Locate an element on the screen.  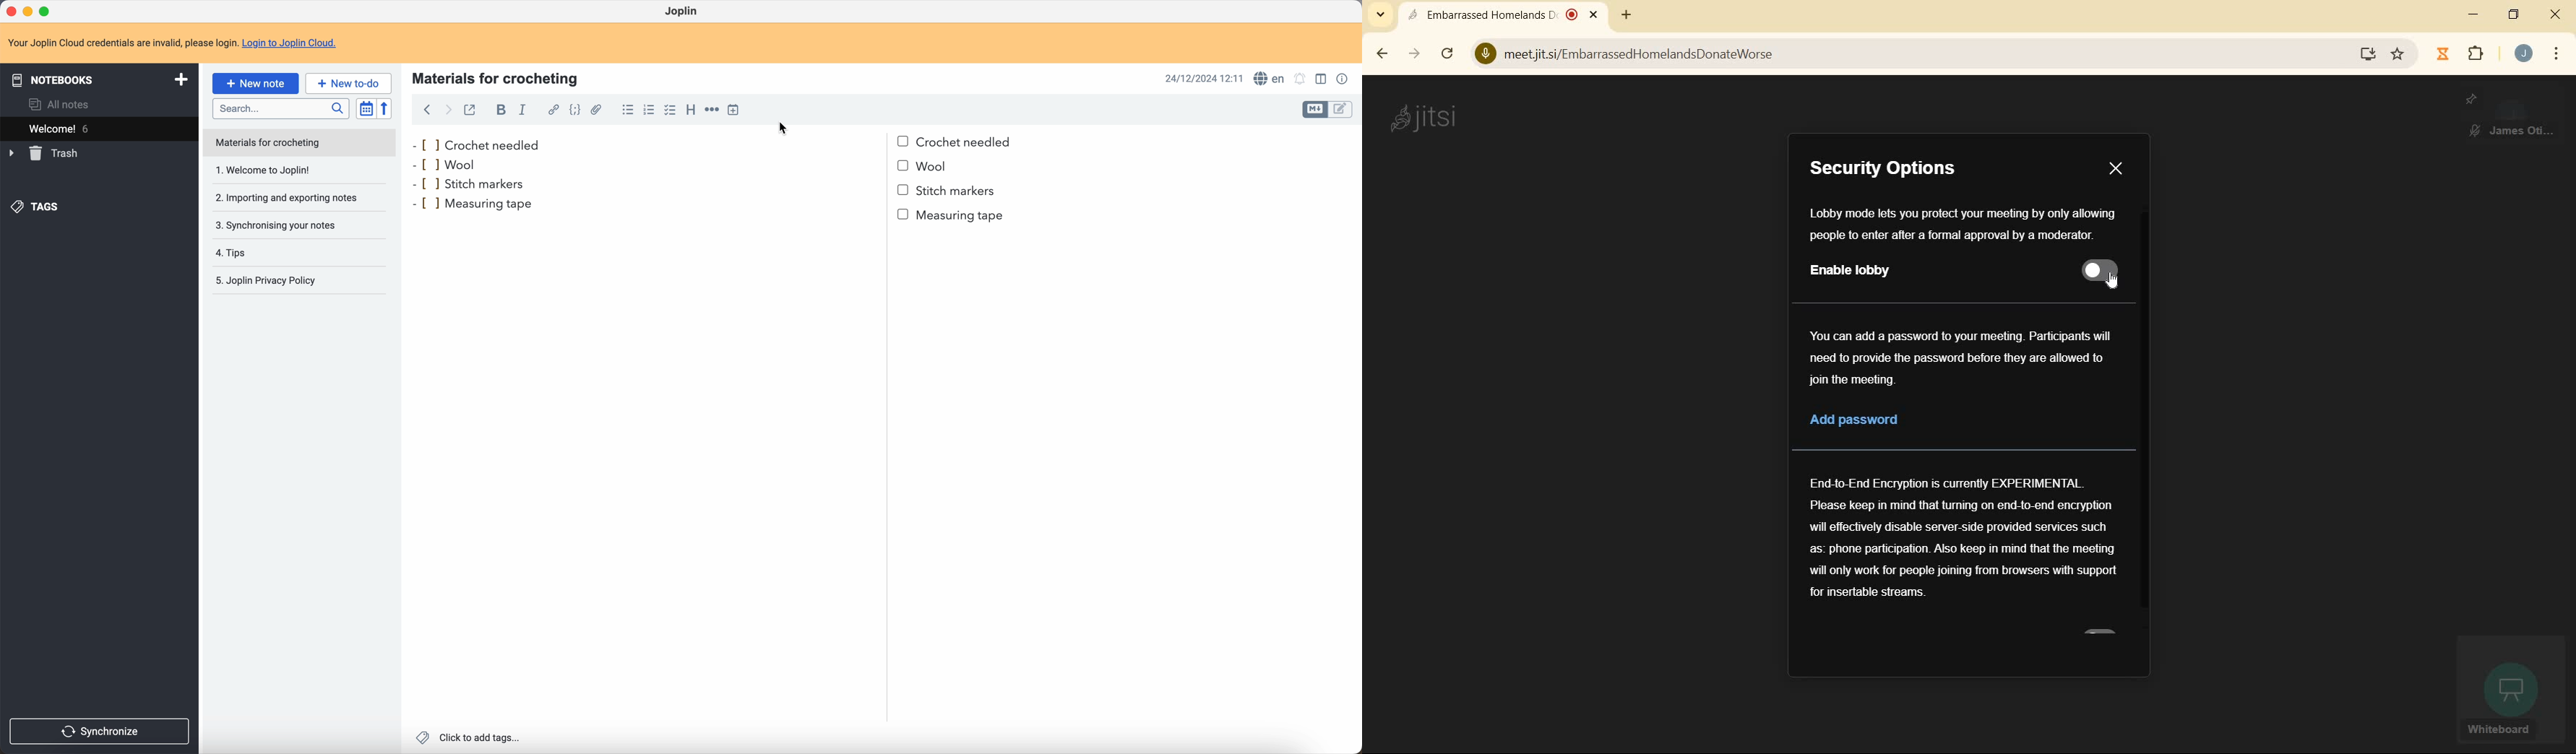
note properties is located at coordinates (1344, 79).